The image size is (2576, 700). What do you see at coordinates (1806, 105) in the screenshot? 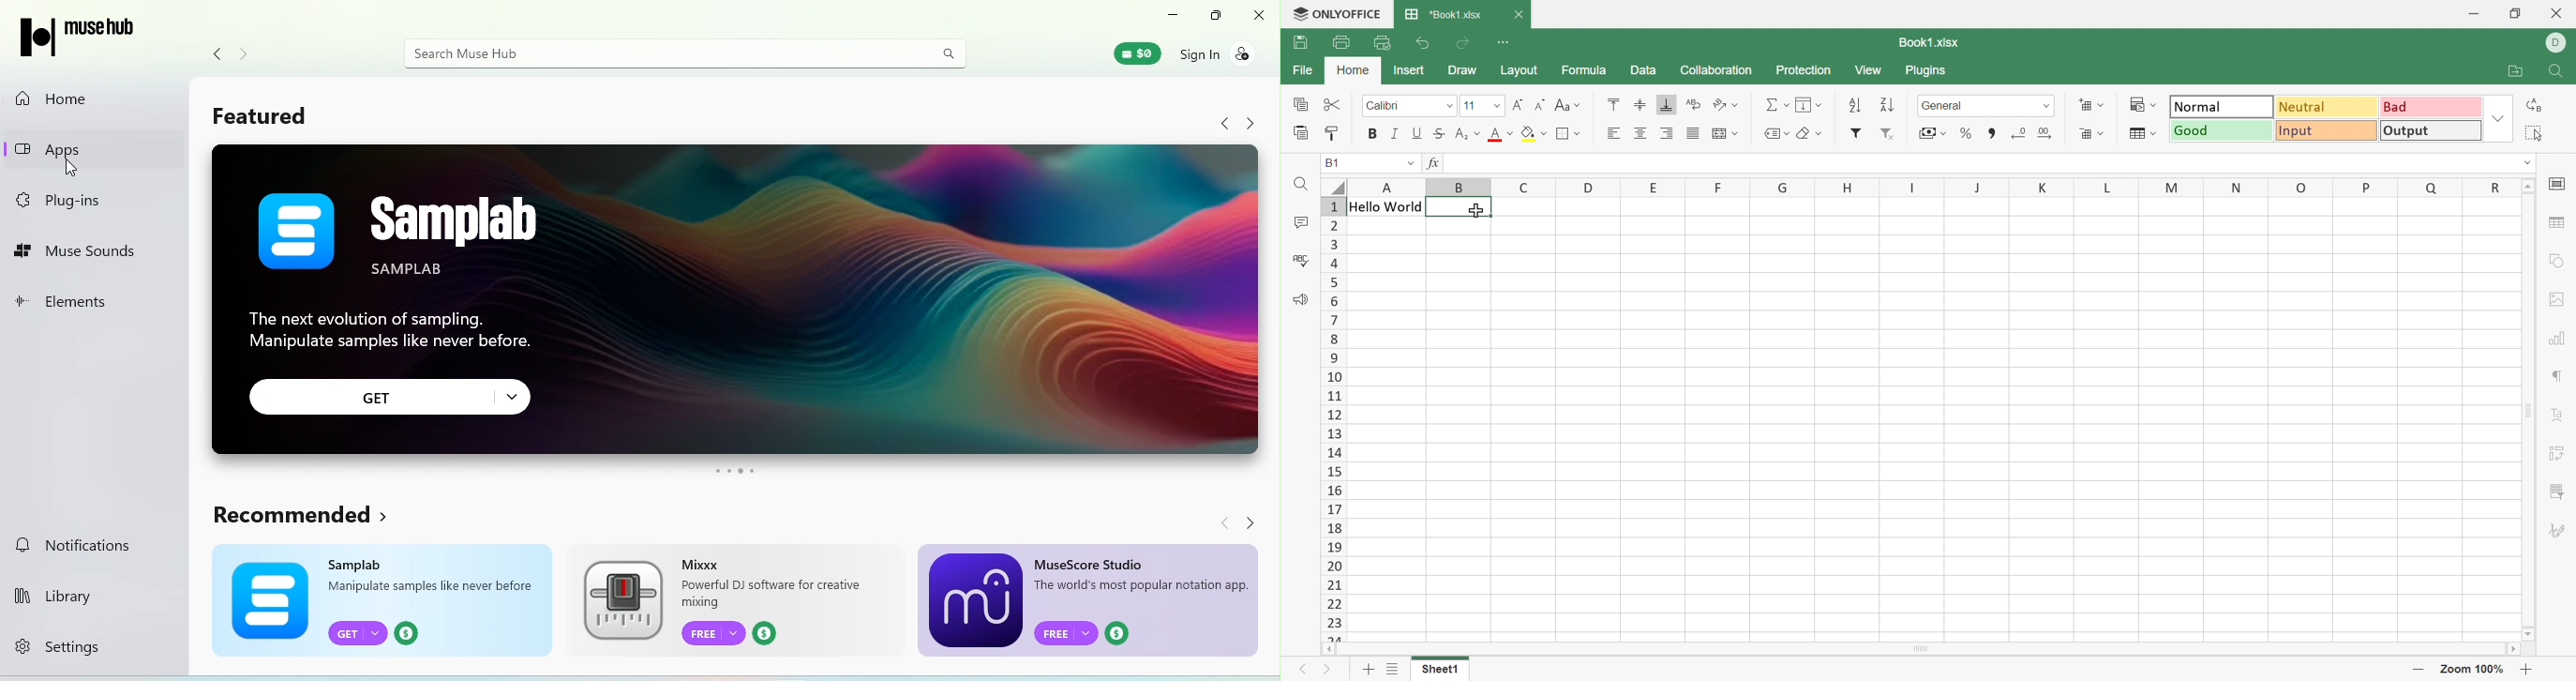
I see `Fill` at bounding box center [1806, 105].